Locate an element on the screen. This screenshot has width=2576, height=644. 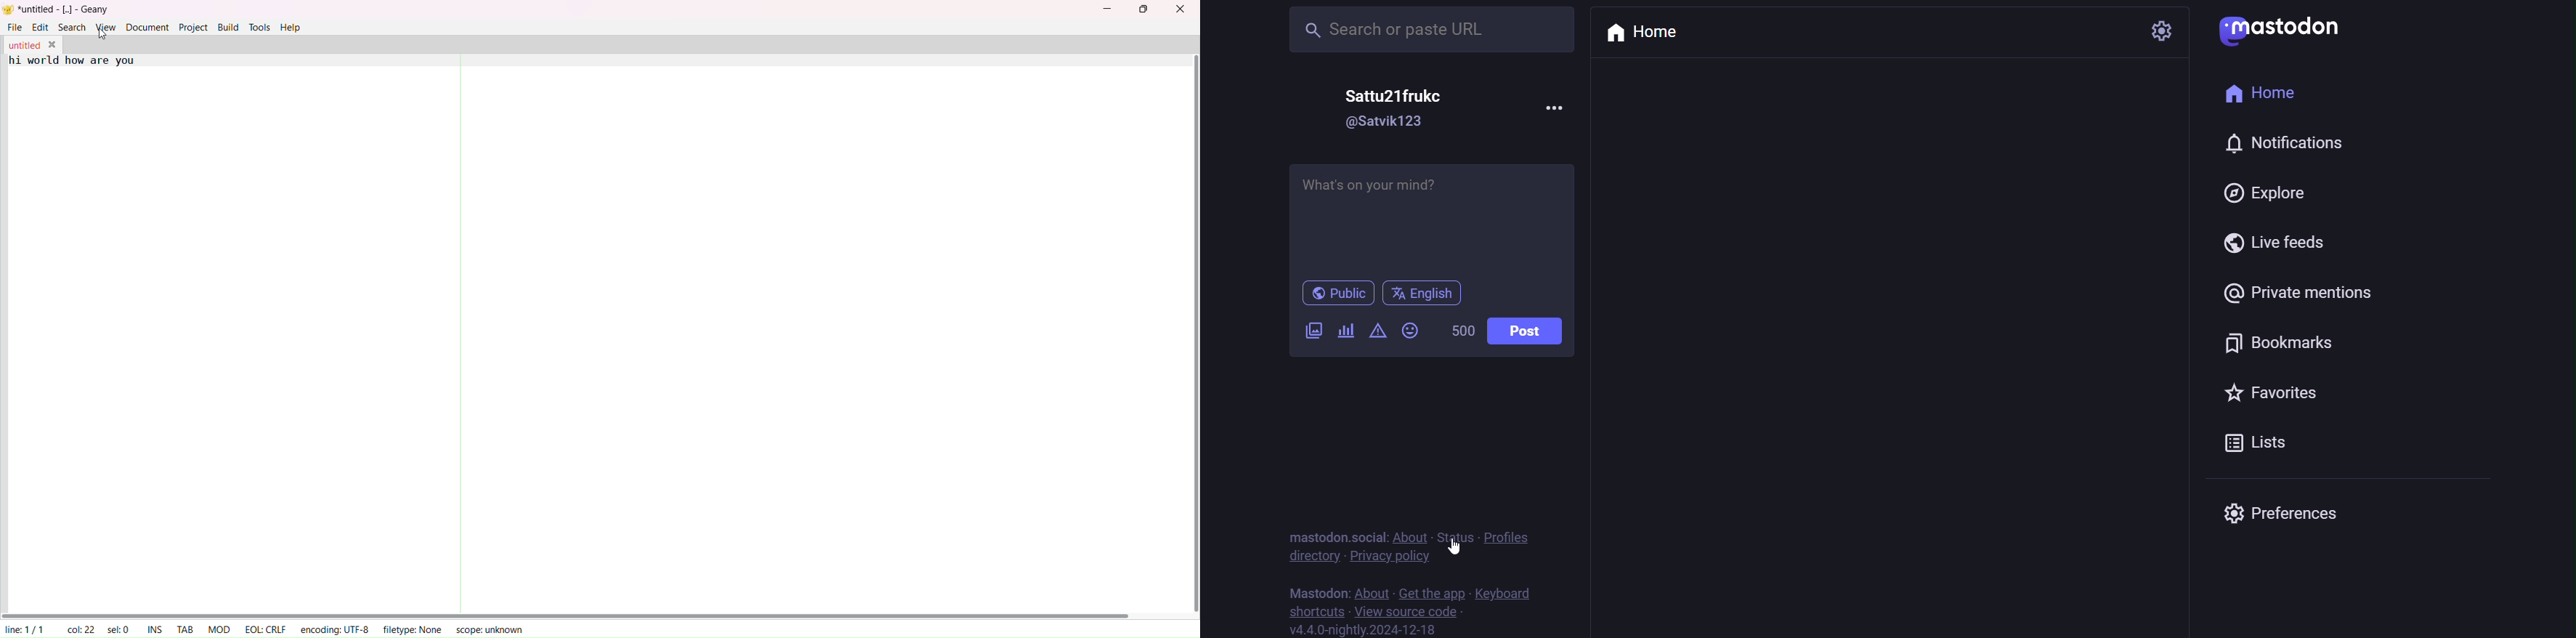
build is located at coordinates (229, 26).